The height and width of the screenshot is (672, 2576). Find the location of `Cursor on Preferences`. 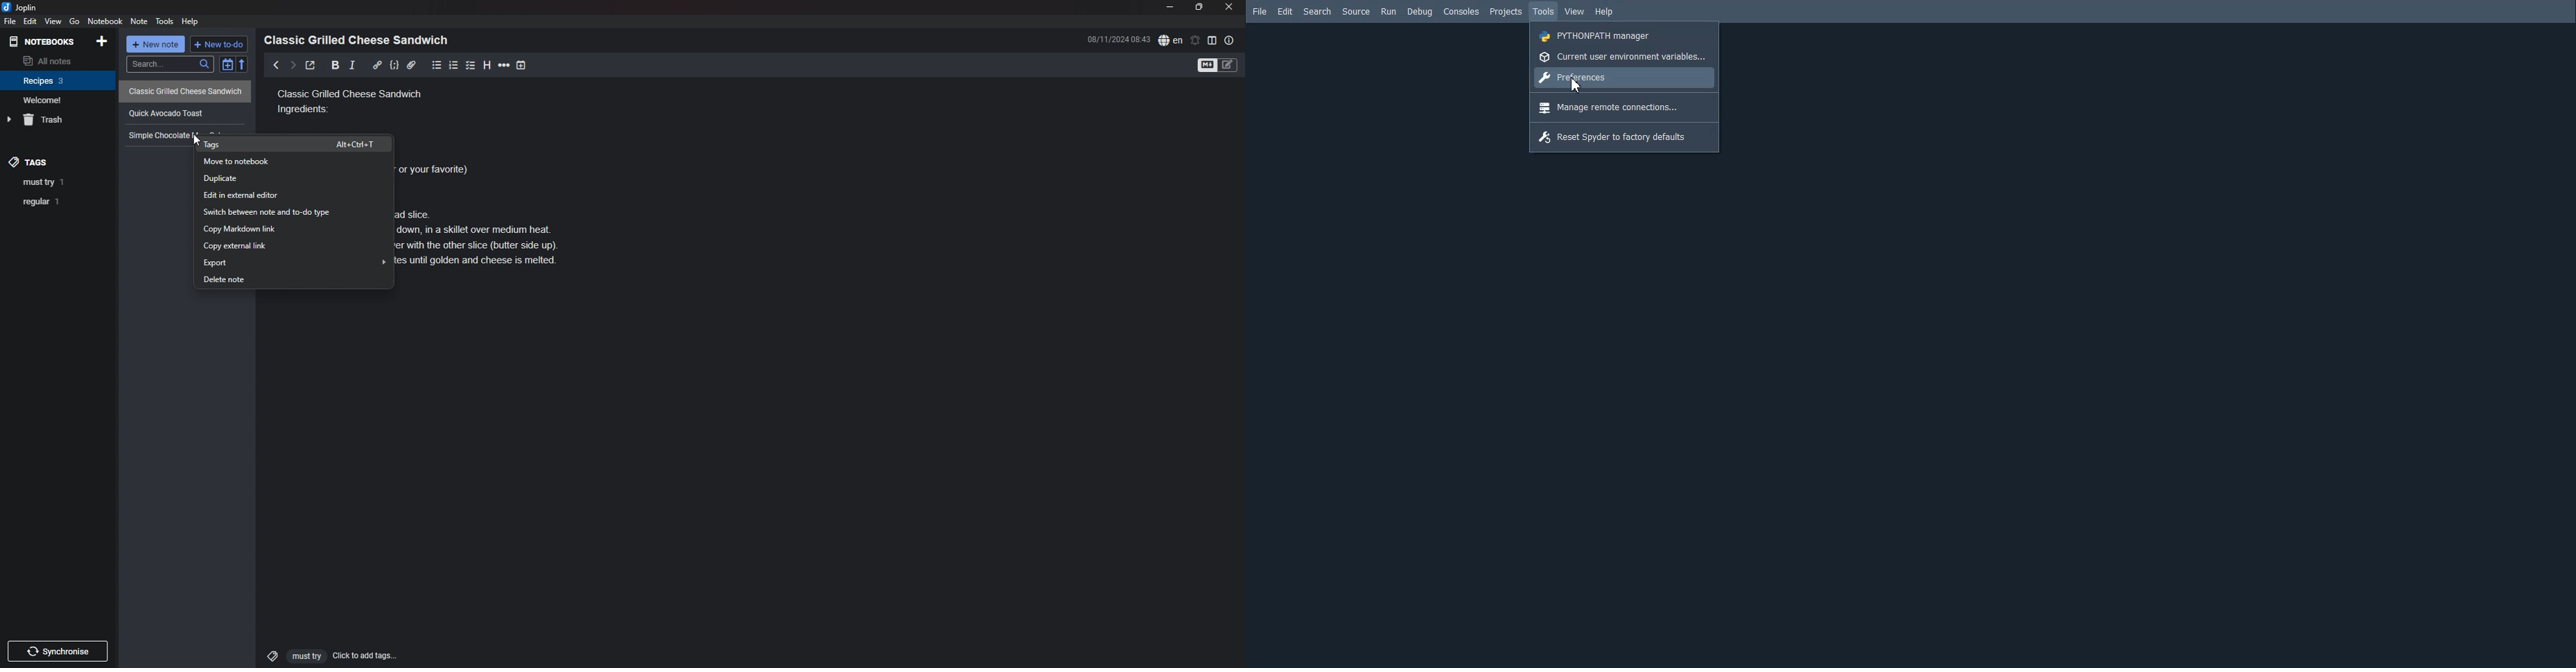

Cursor on Preferences is located at coordinates (1572, 88).